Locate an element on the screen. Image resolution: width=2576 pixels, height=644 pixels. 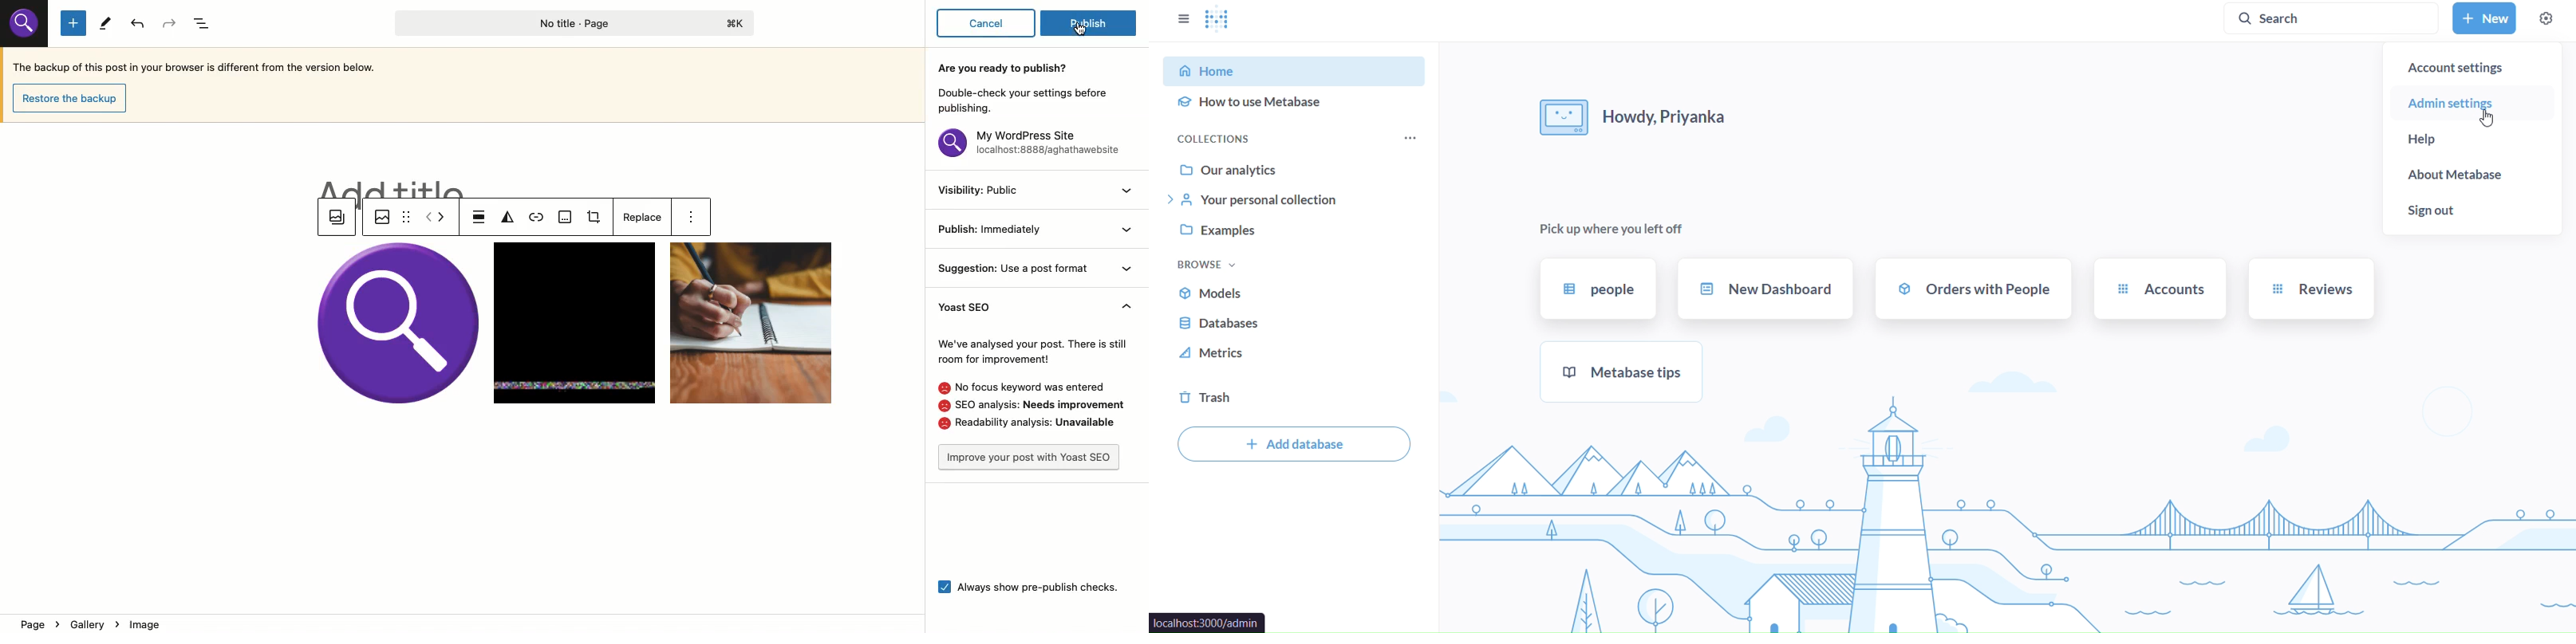
Gallery is located at coordinates (337, 218).